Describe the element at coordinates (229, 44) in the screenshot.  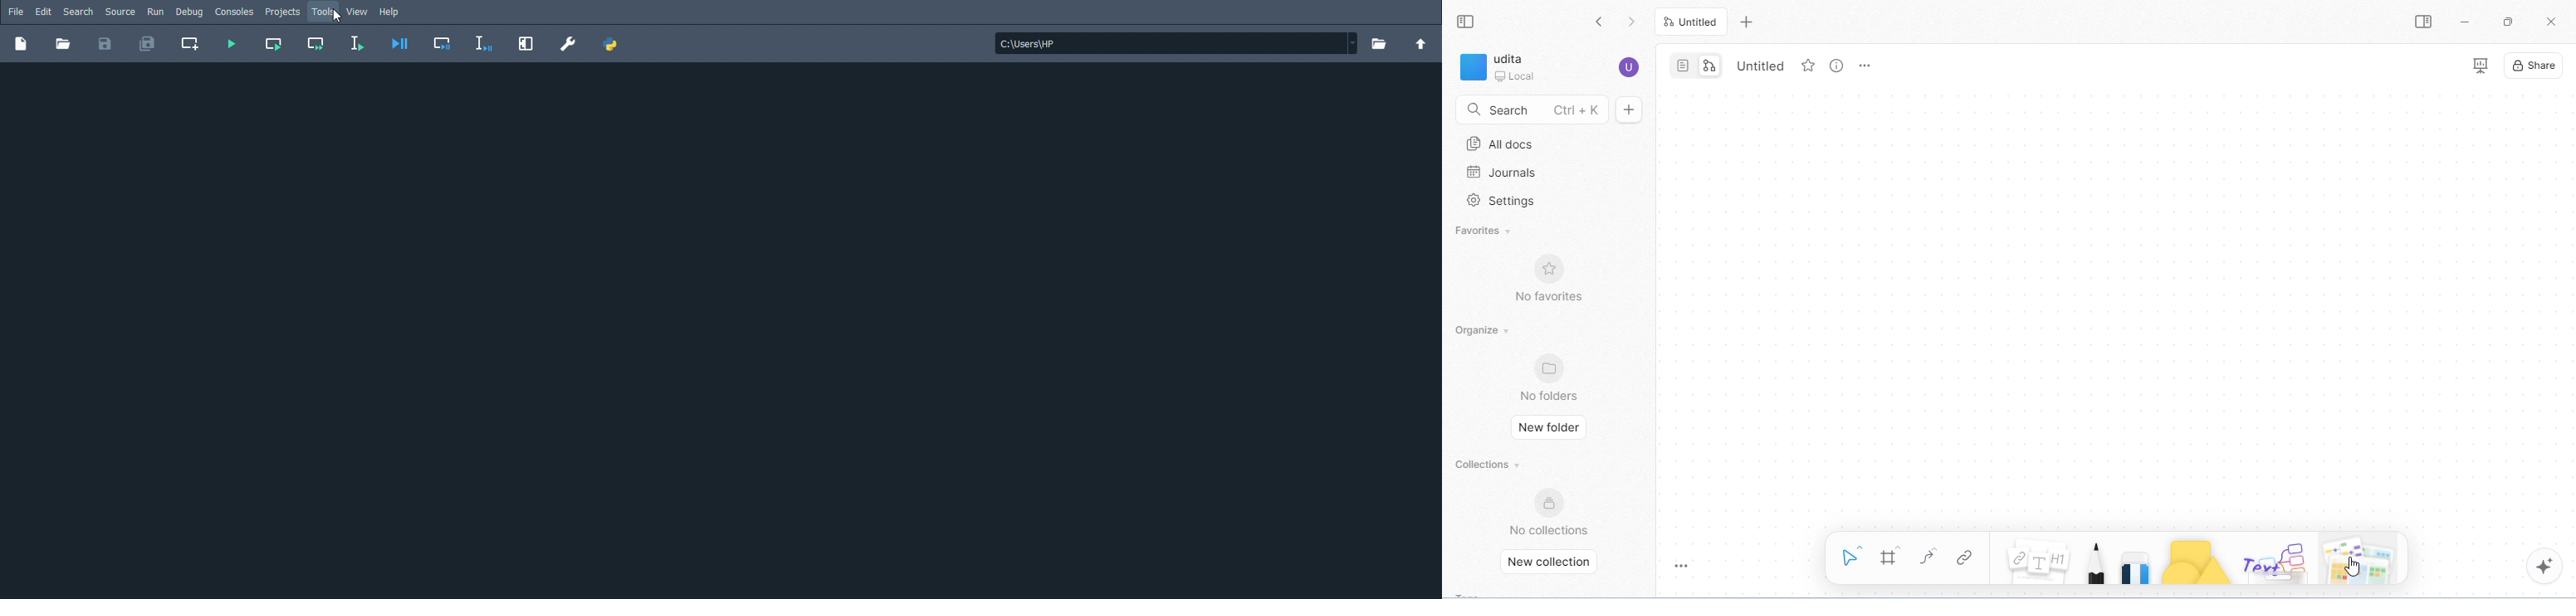
I see `Run file` at that location.